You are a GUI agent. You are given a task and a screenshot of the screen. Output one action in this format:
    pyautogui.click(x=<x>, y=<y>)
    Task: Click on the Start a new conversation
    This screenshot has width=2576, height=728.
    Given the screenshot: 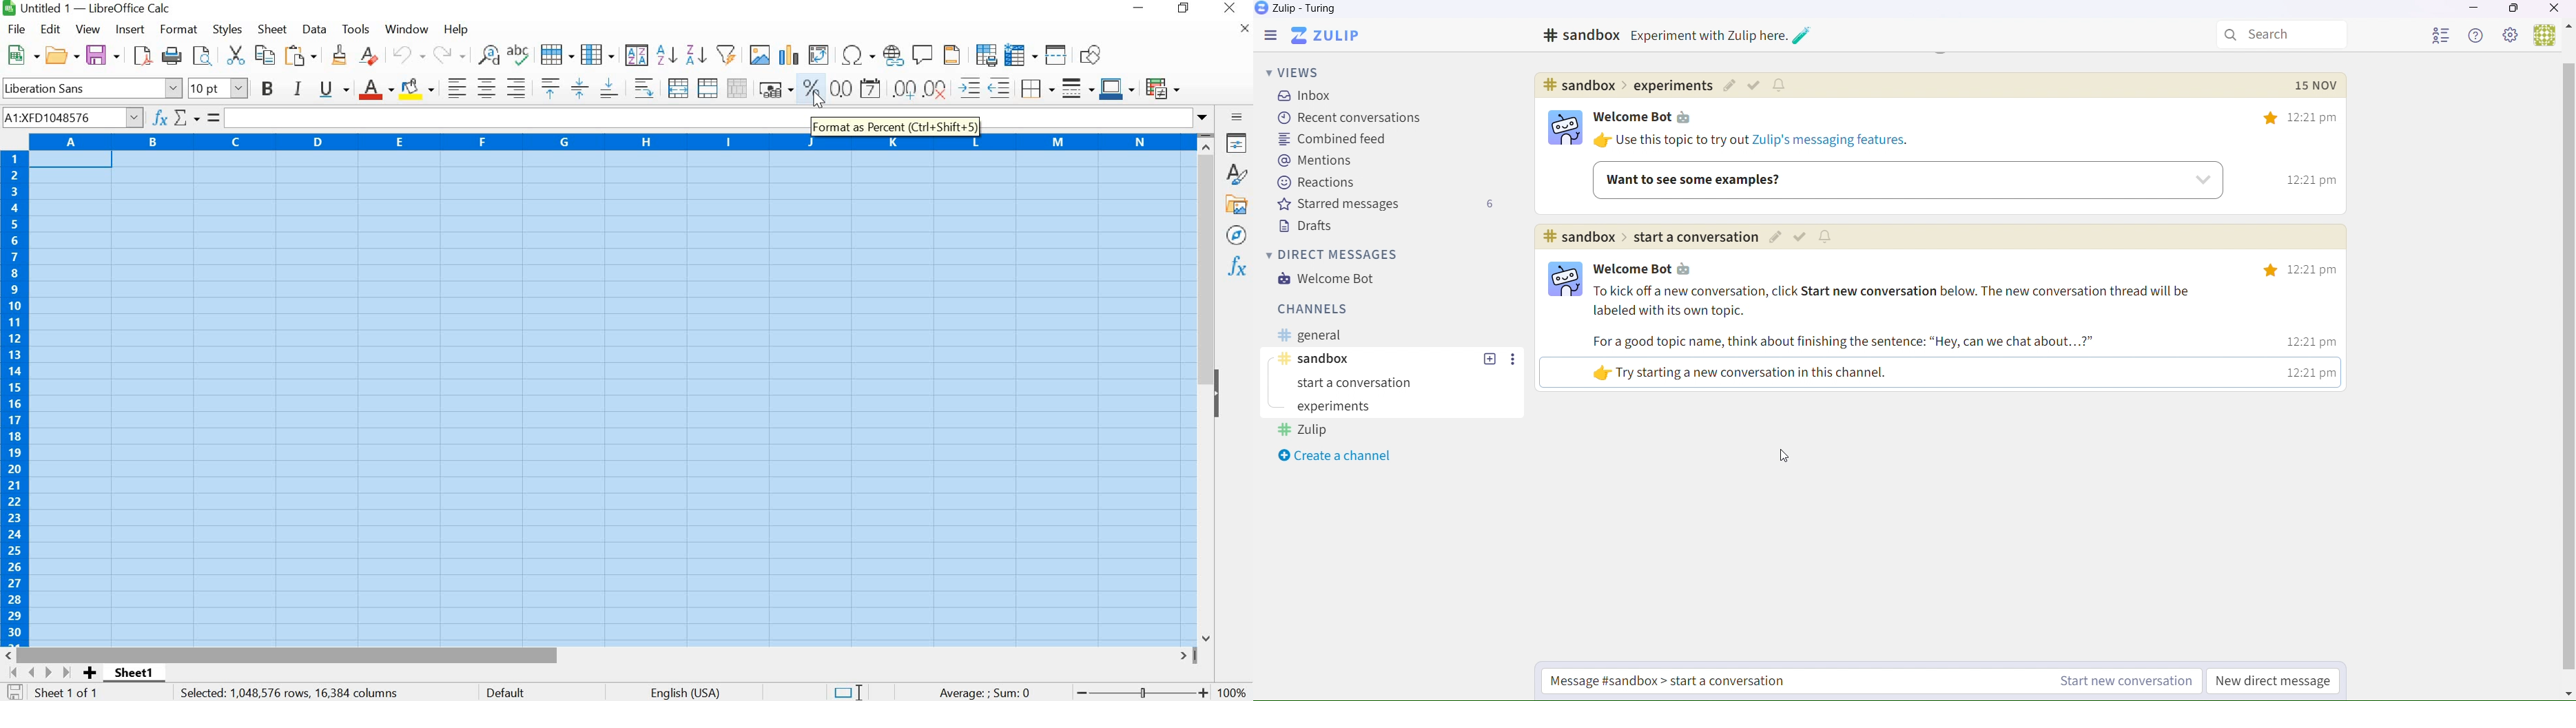 What is the action you would take?
    pyautogui.click(x=2120, y=684)
    